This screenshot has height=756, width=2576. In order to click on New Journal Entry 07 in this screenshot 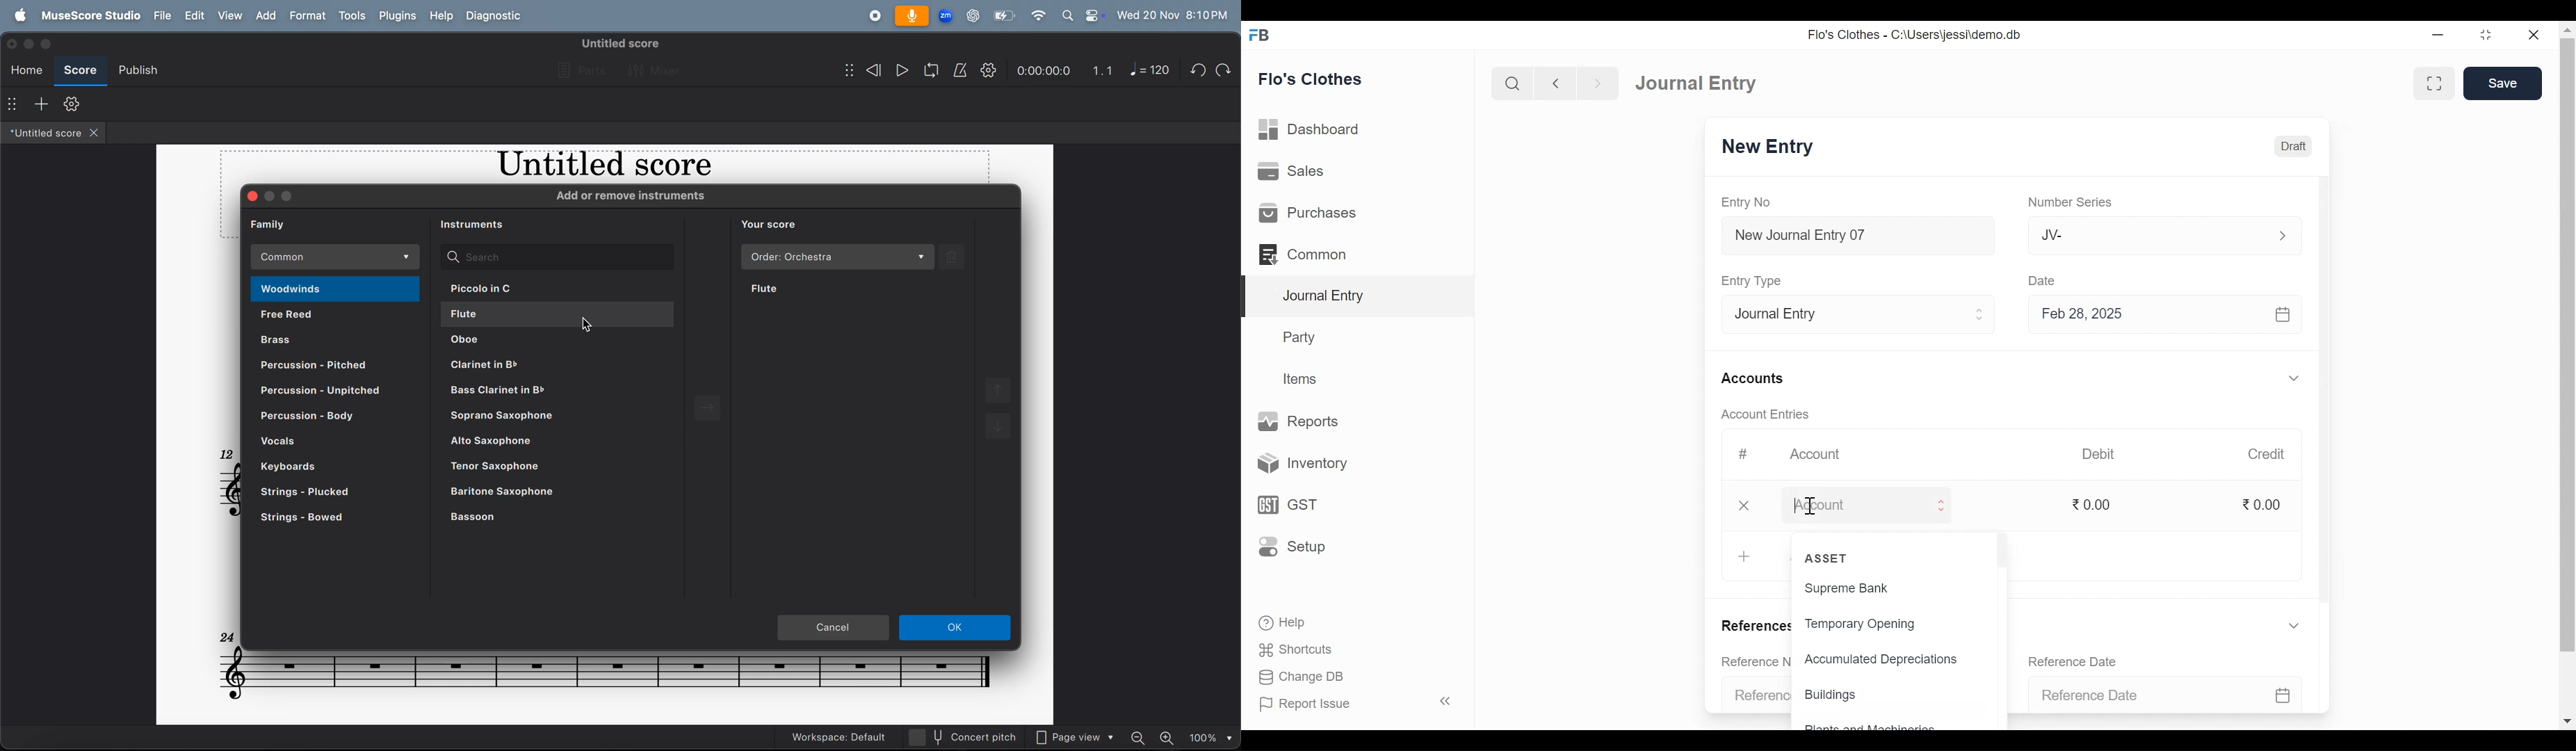, I will do `click(1858, 239)`.